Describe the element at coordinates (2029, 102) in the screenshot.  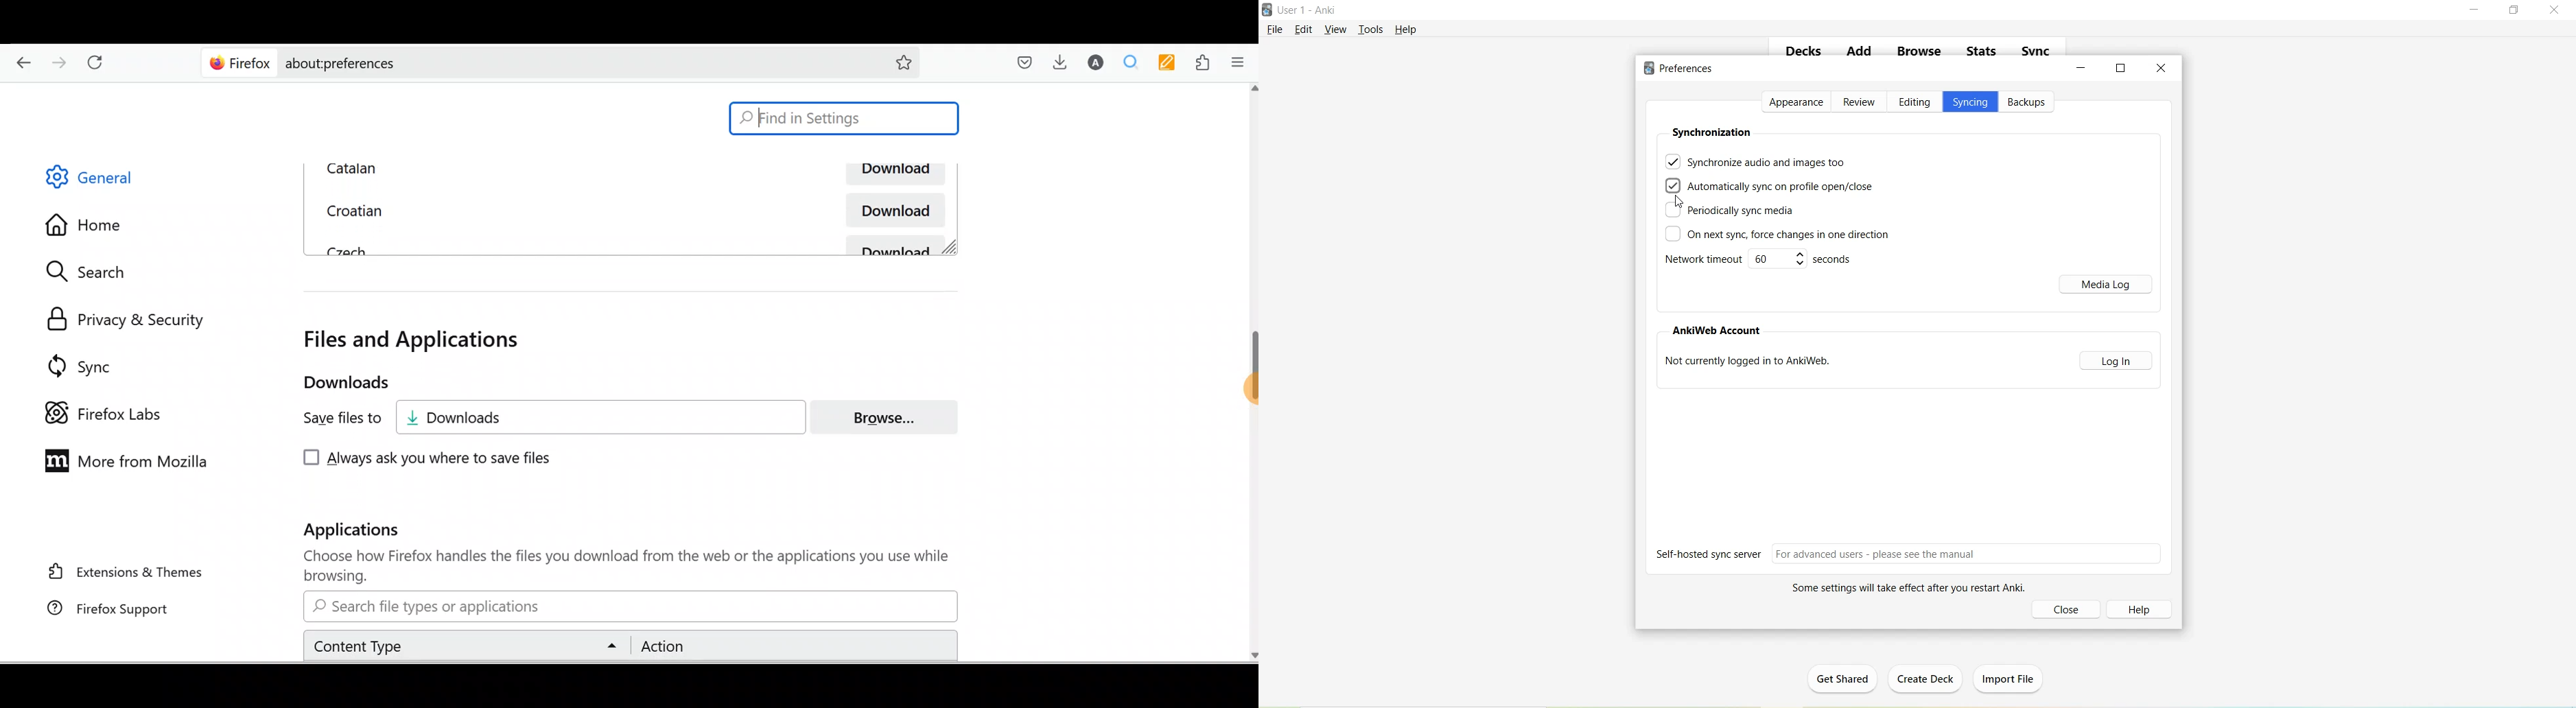
I see `Backups` at that location.